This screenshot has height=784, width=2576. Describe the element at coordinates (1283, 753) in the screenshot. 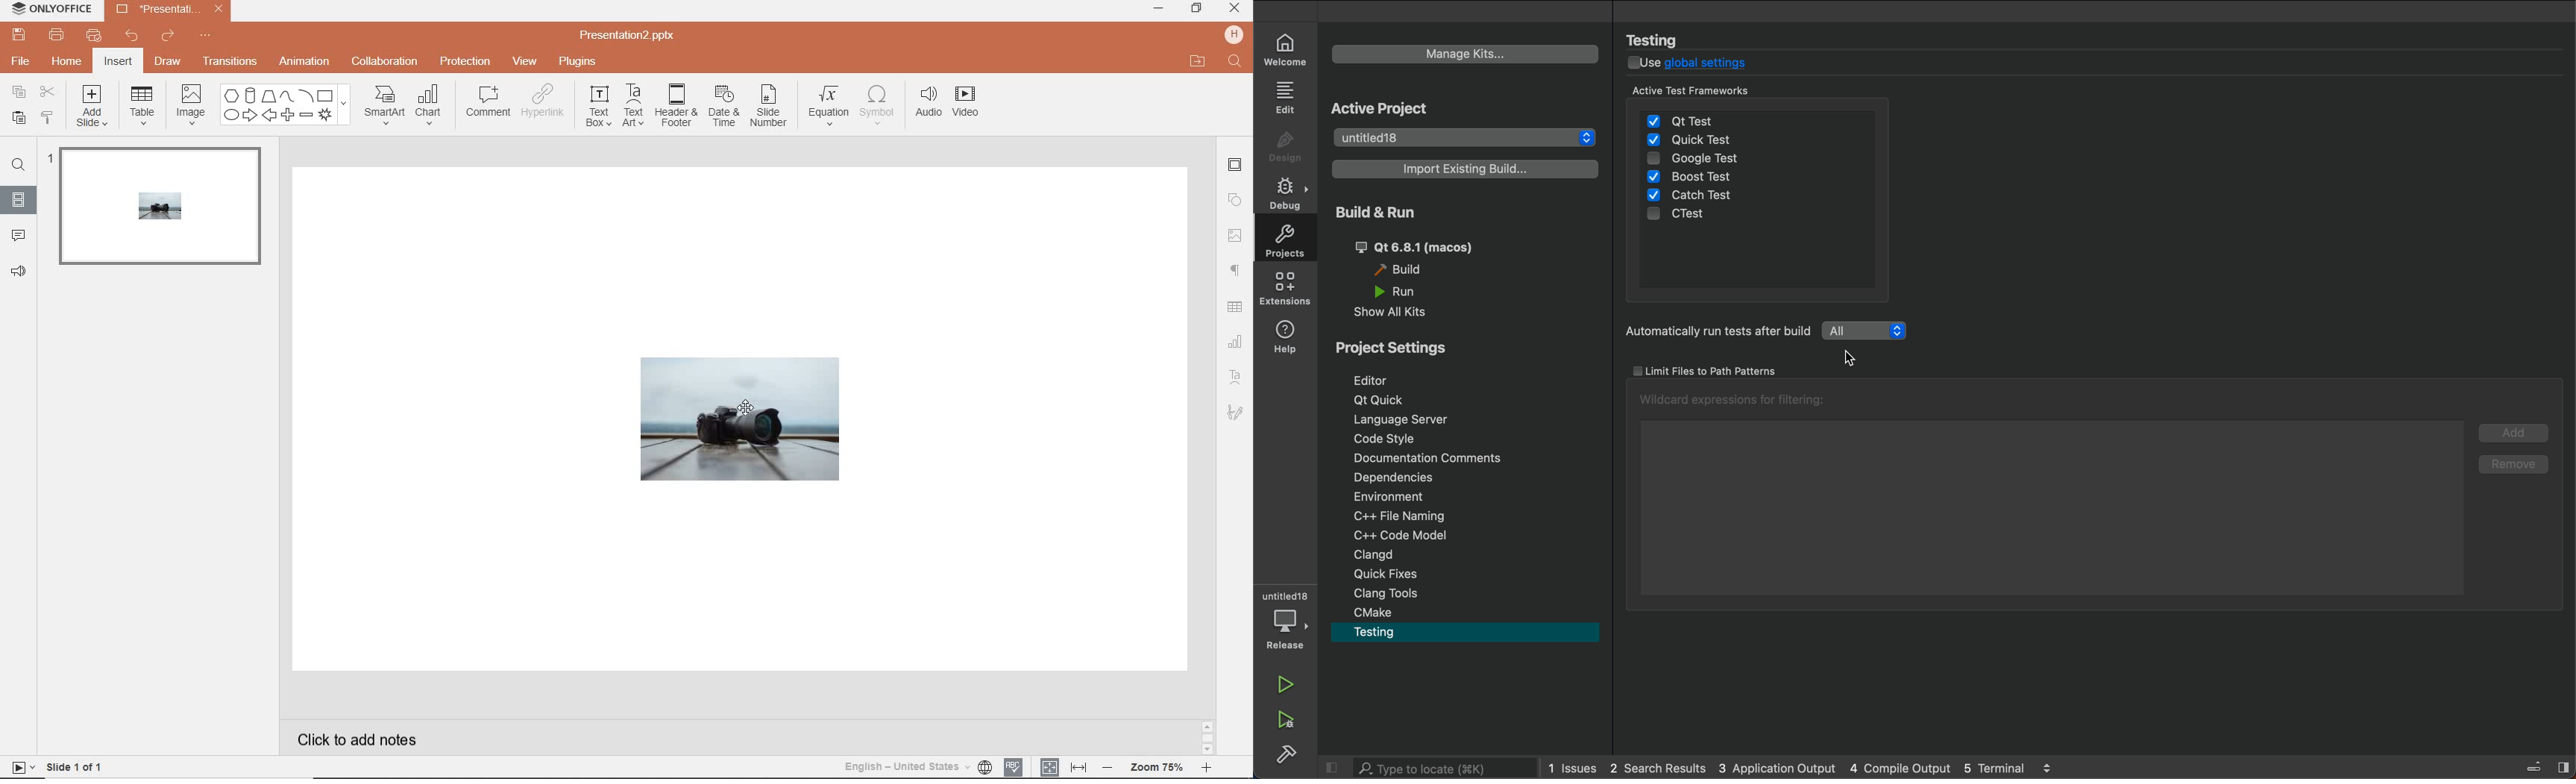

I see `BUILD` at that location.